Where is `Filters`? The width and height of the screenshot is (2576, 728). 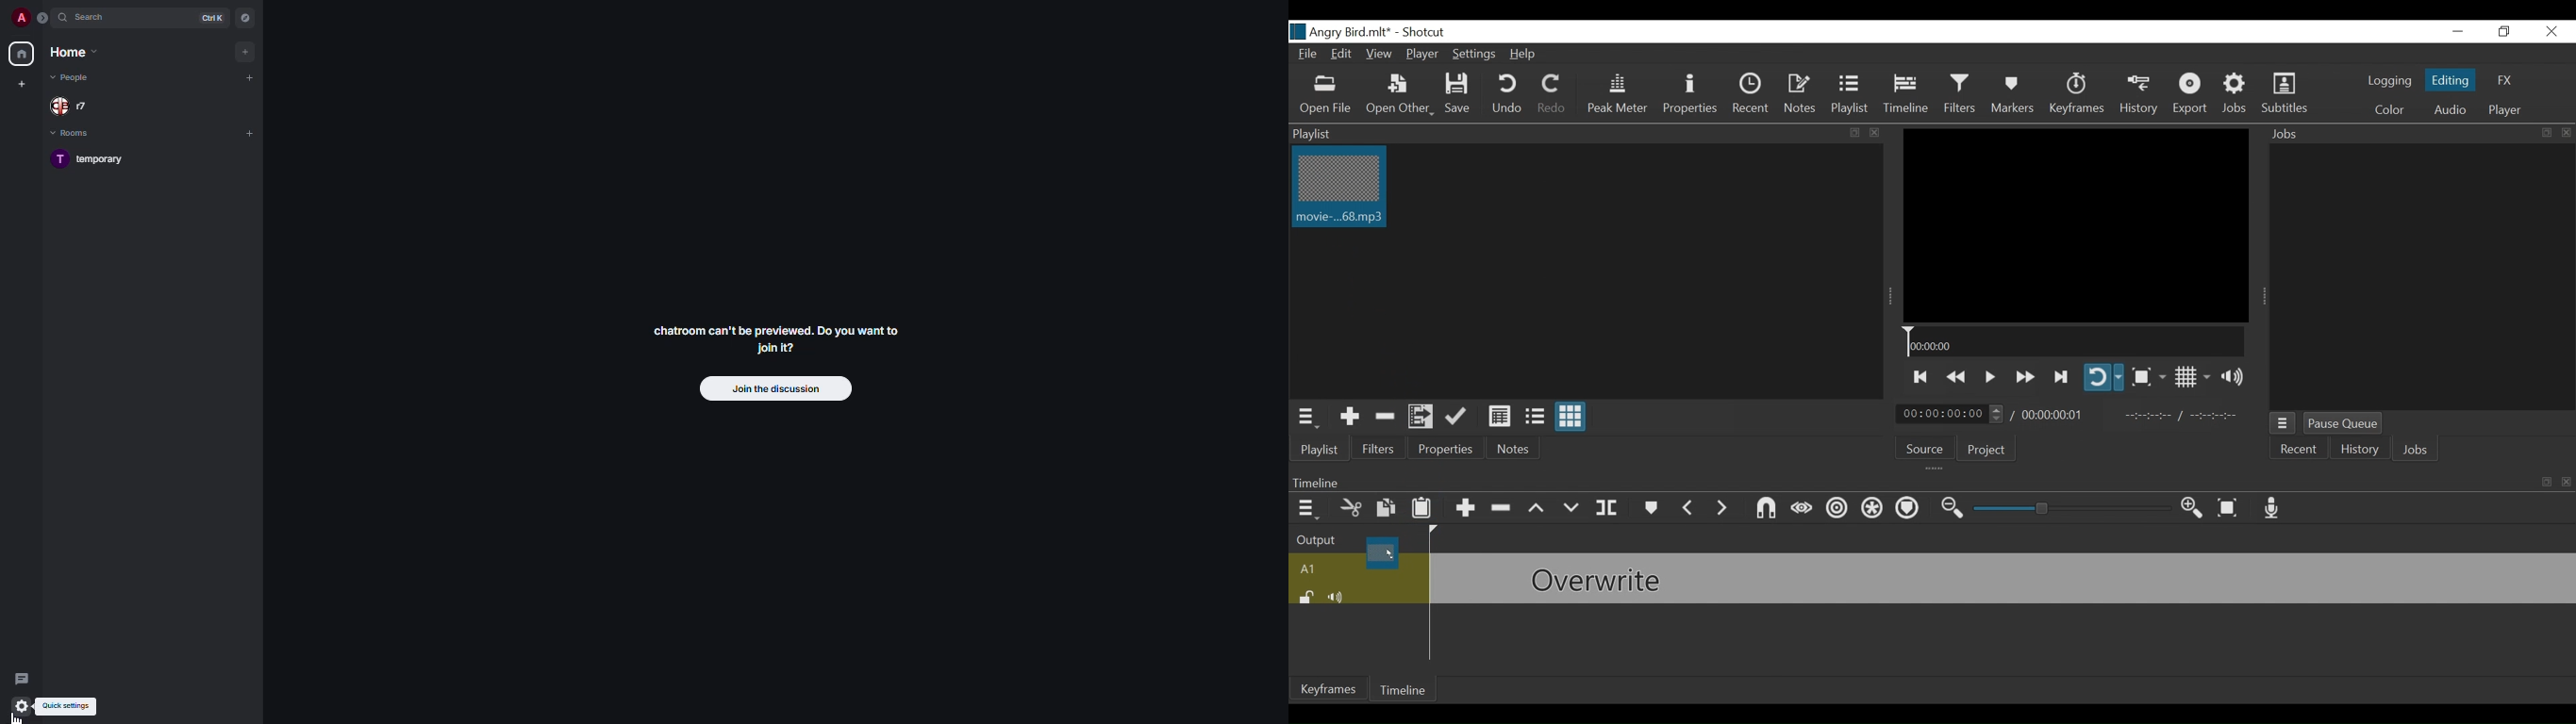
Filters is located at coordinates (1376, 448).